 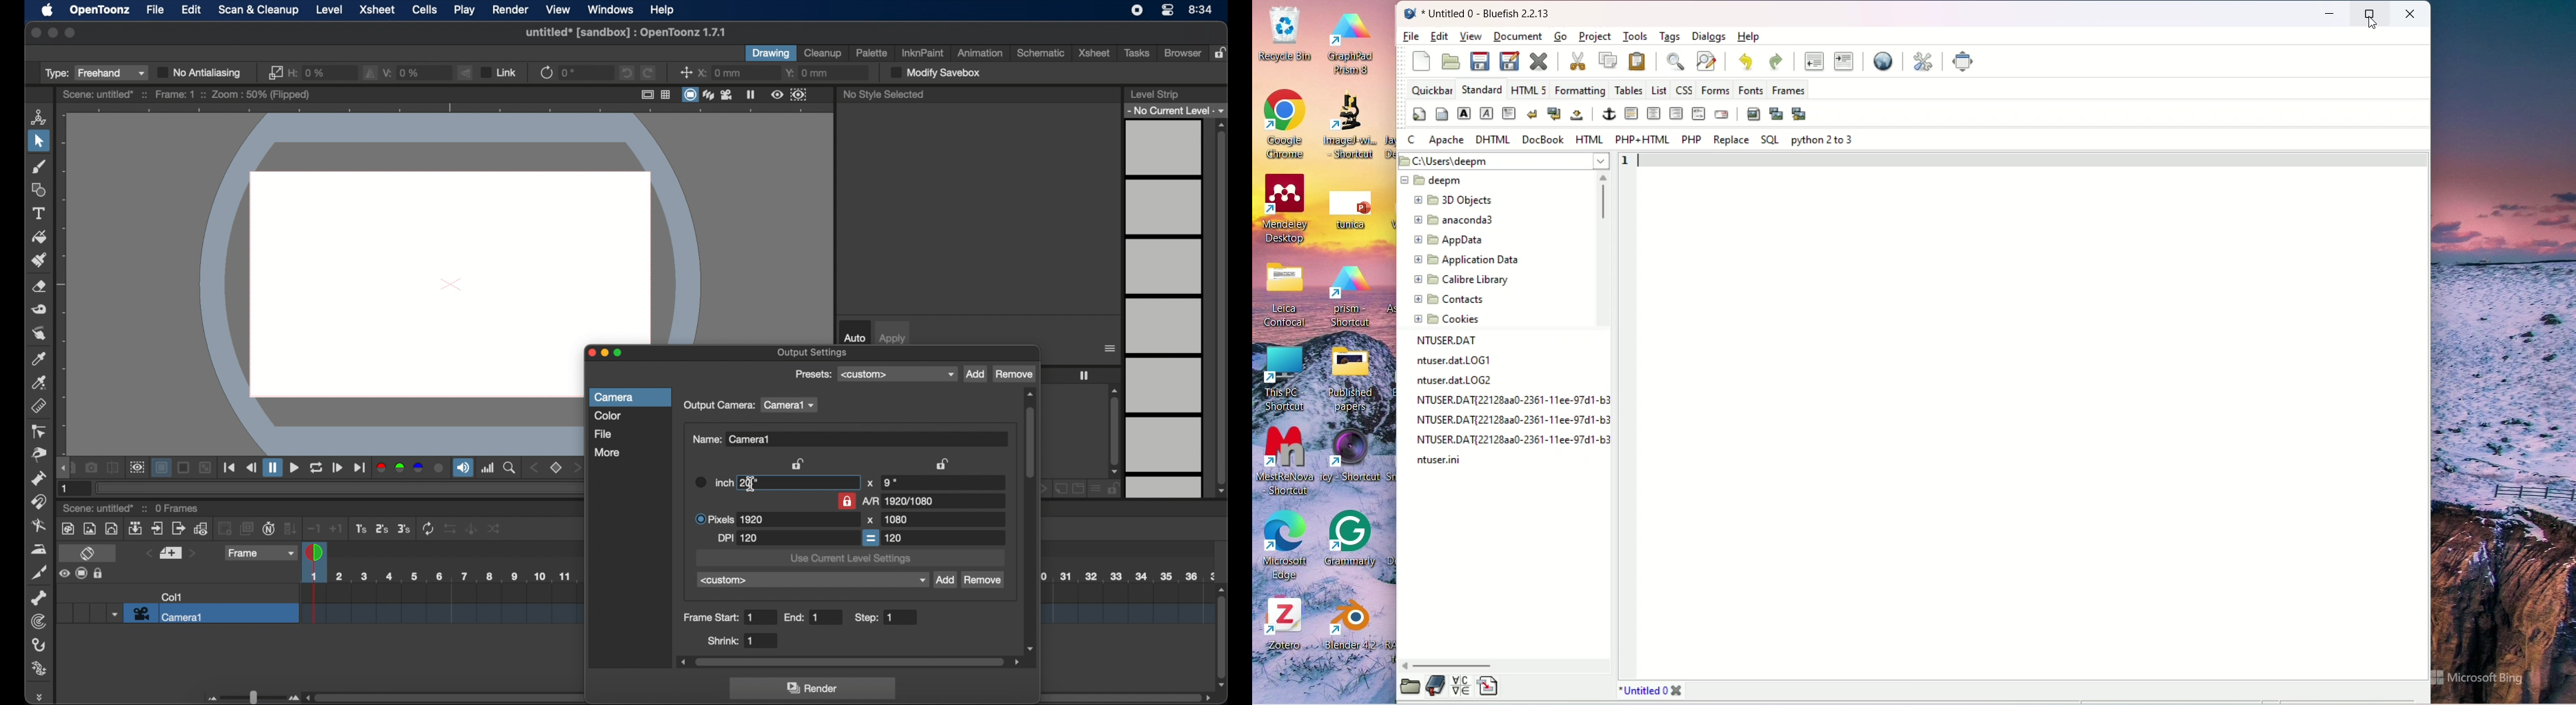 What do you see at coordinates (1410, 686) in the screenshot?
I see `open` at bounding box center [1410, 686].